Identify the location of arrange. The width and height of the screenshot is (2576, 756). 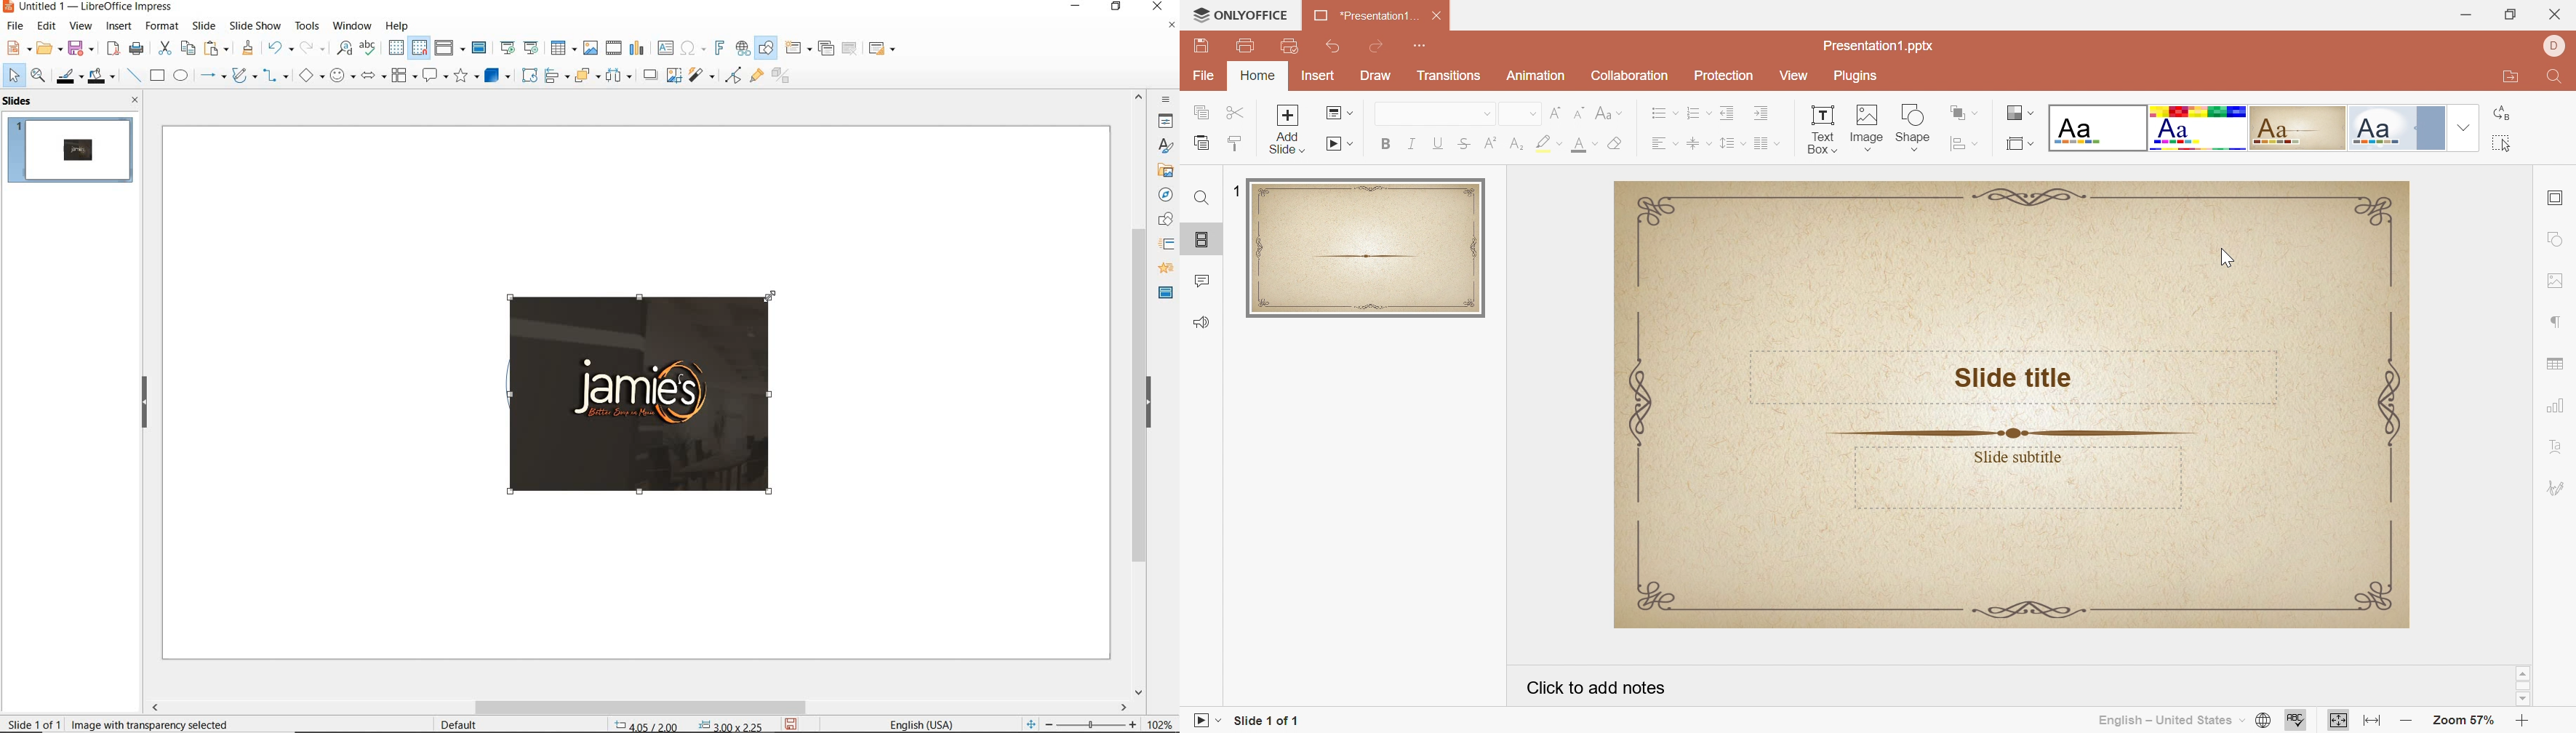
(584, 74).